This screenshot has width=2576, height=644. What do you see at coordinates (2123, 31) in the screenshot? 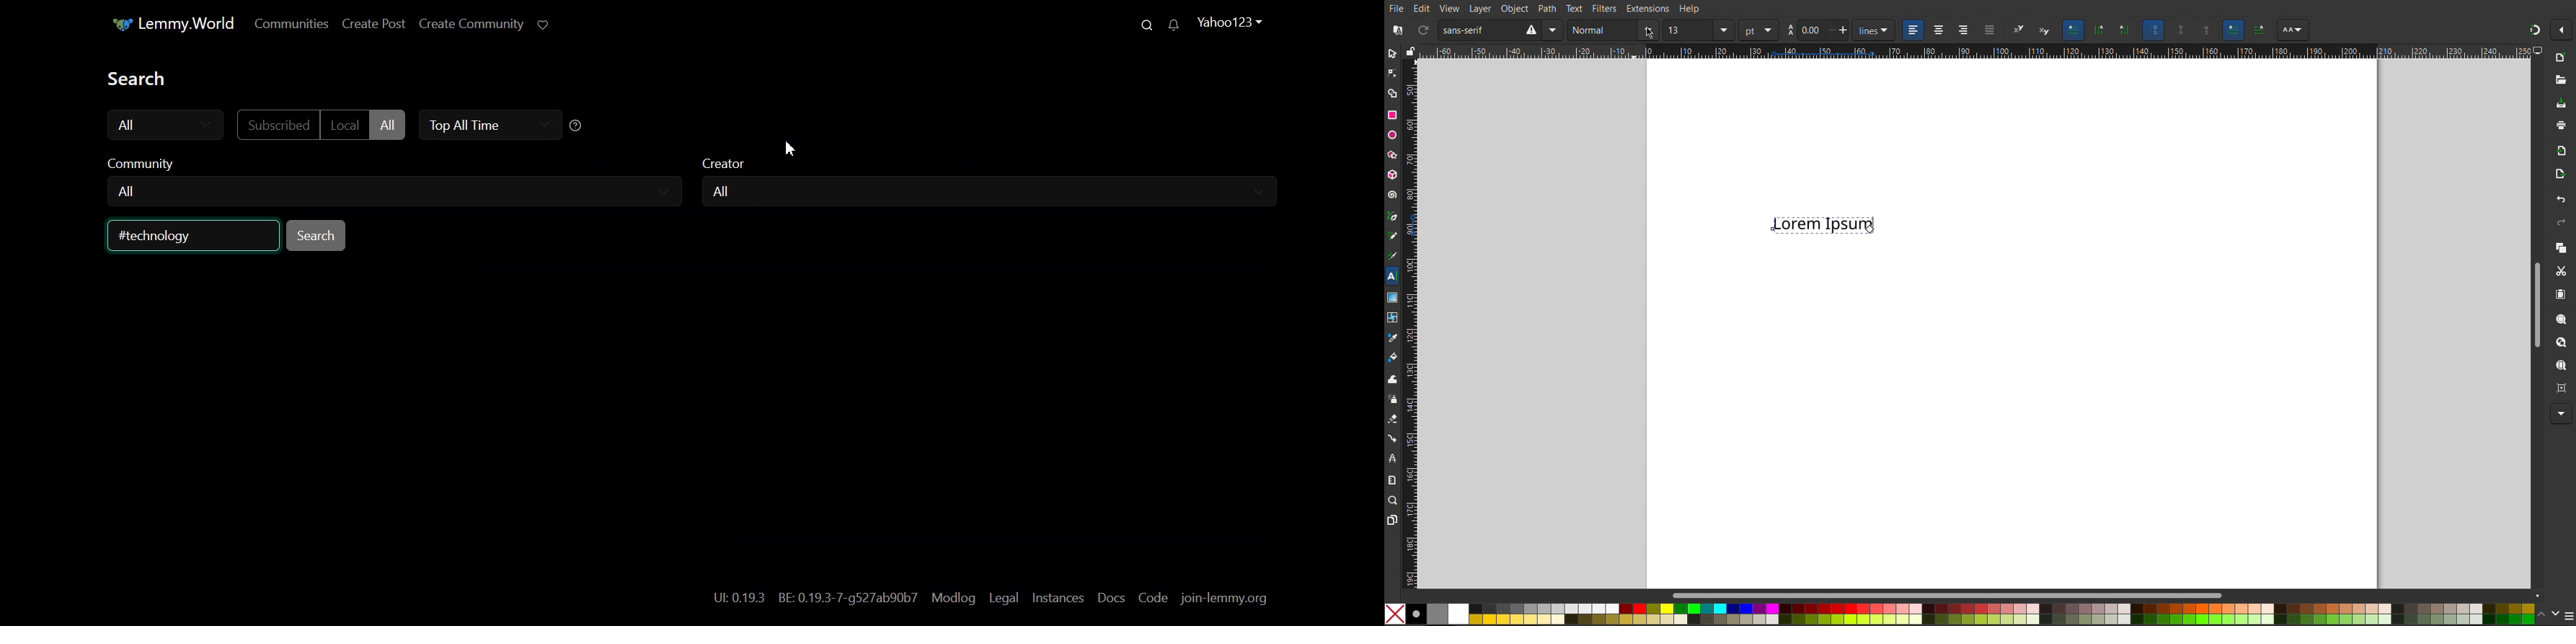
I see `Vertical text, left to right` at bounding box center [2123, 31].